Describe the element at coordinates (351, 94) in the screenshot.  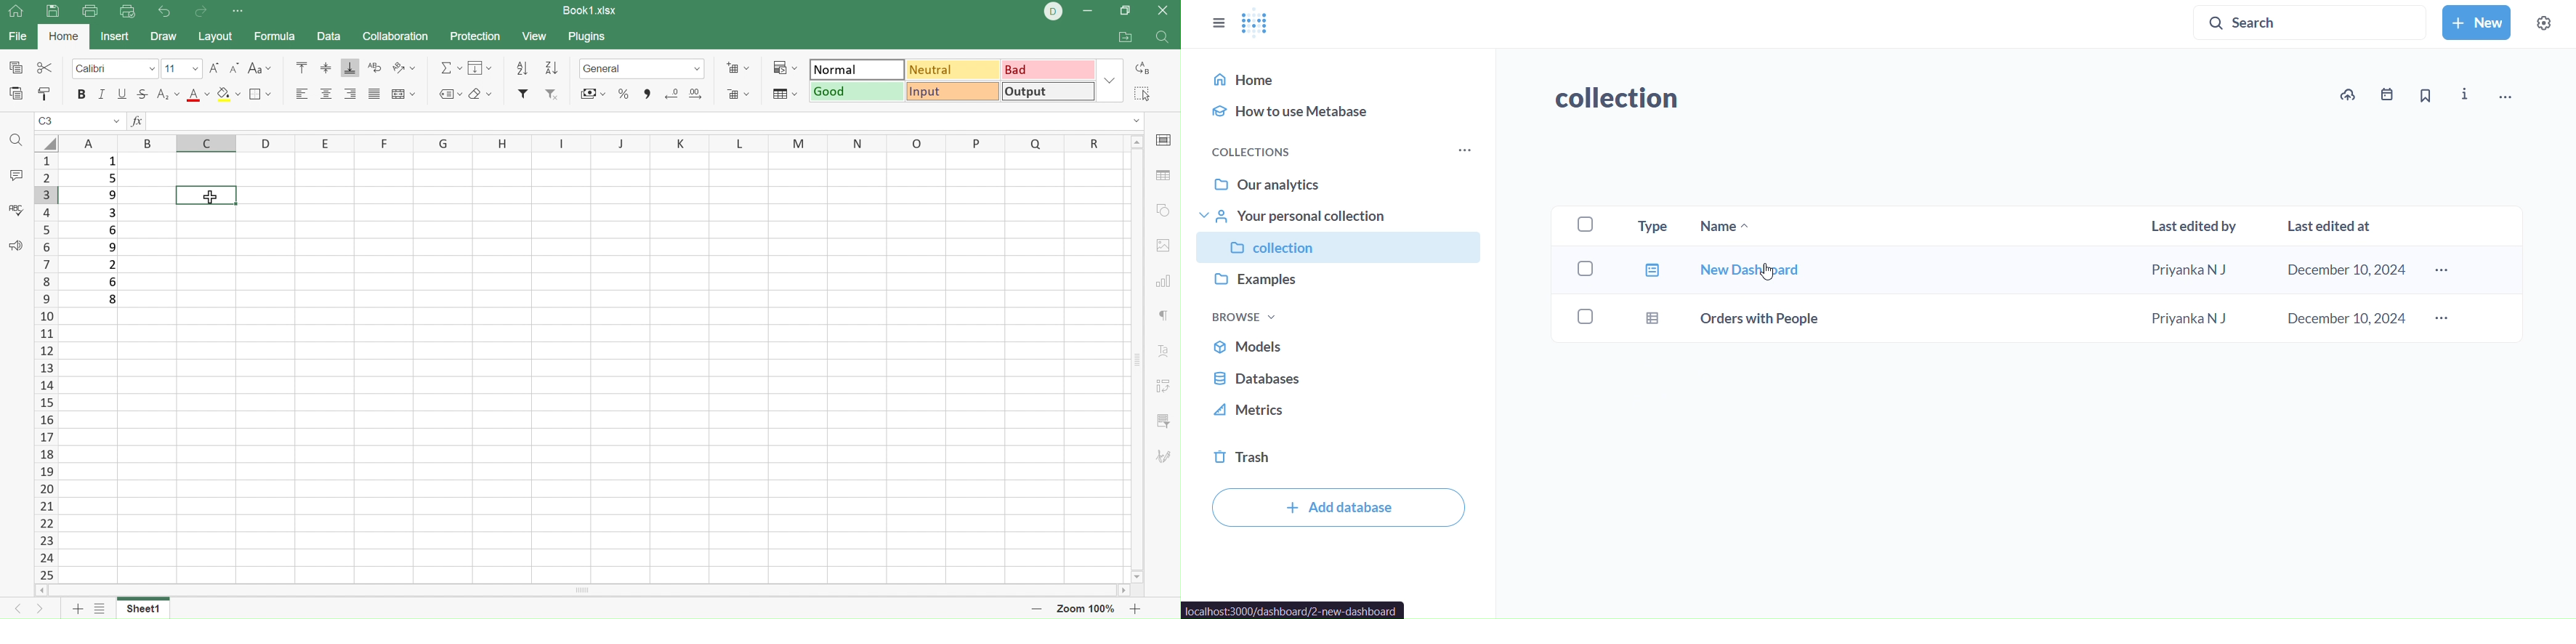
I see `Align right` at that location.